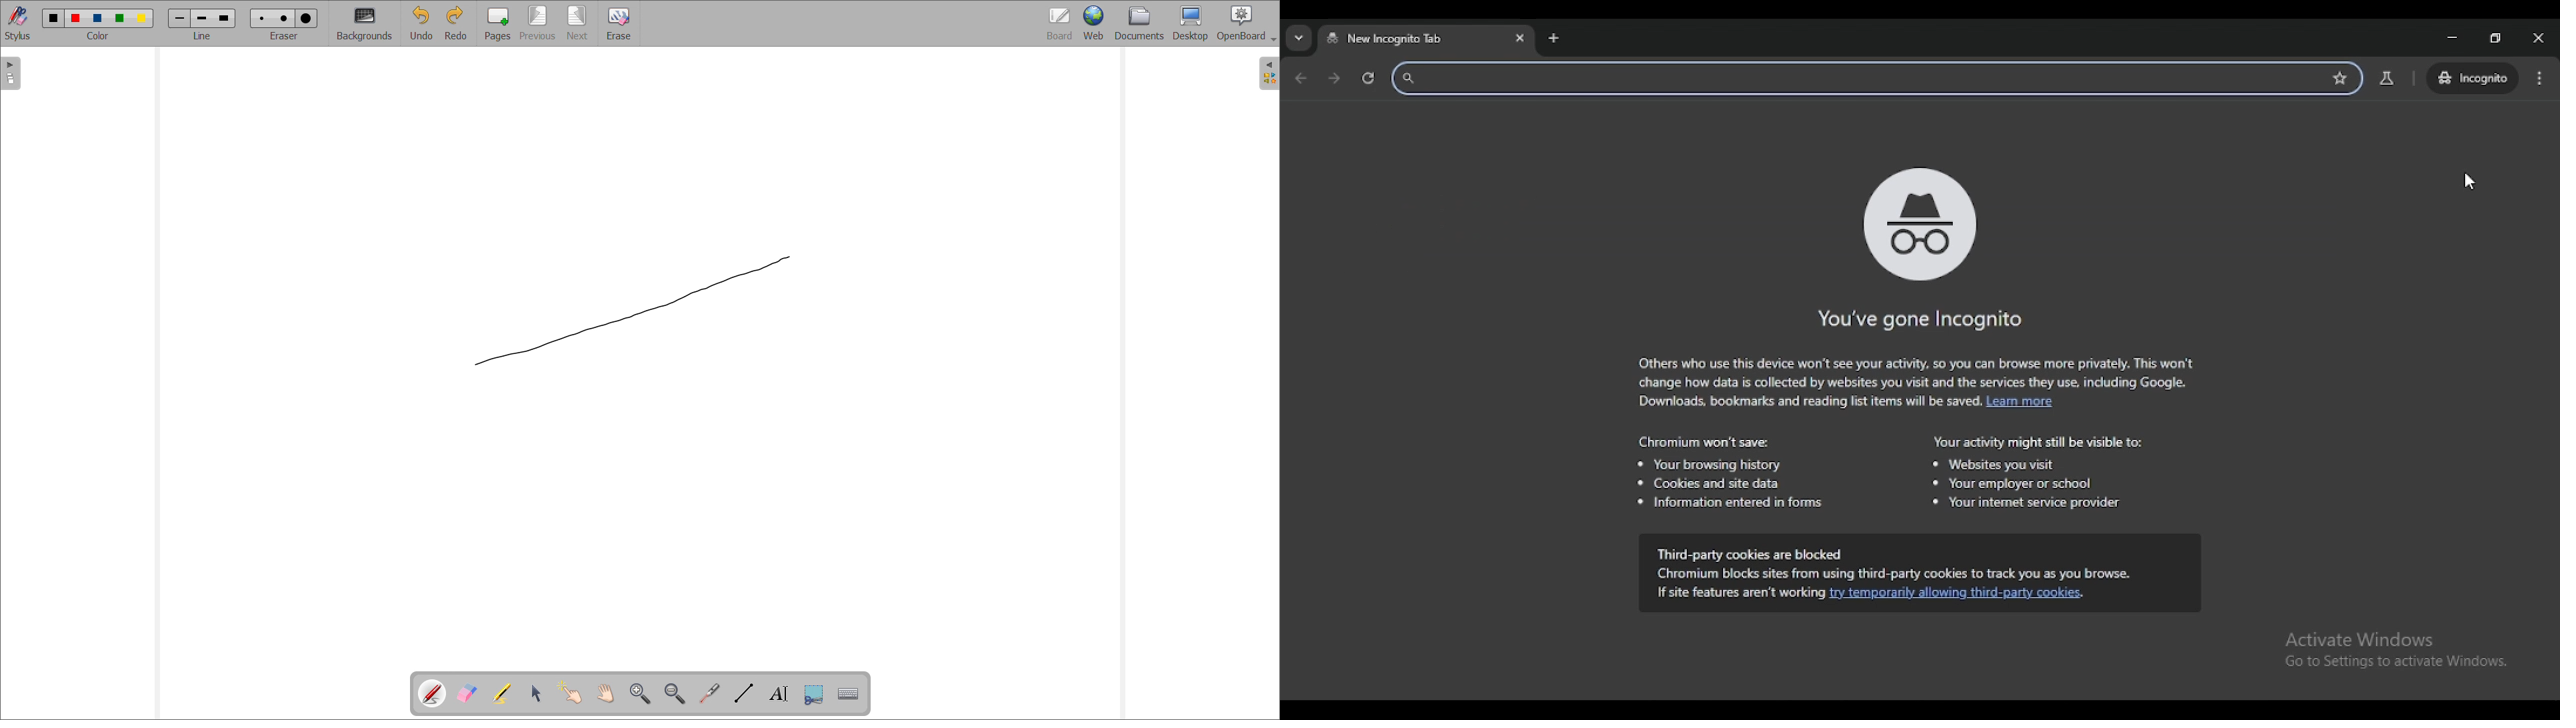  Describe the element at coordinates (77, 18) in the screenshot. I see `color` at that location.